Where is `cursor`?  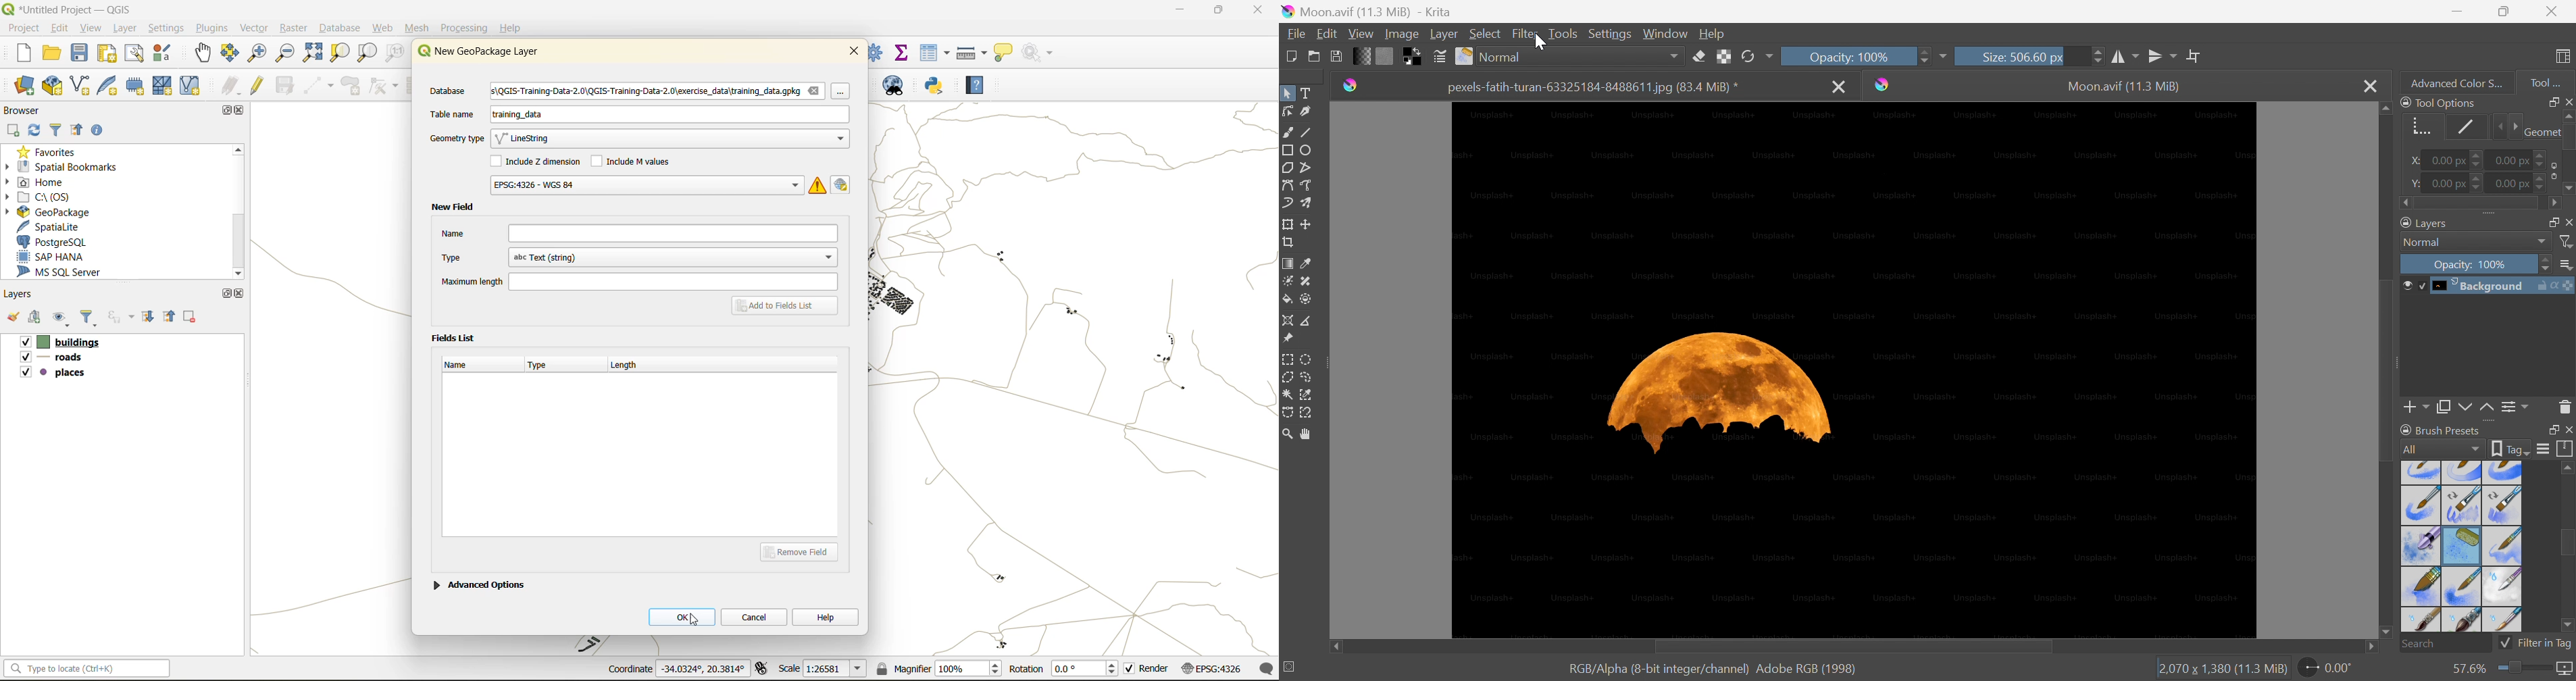
cursor is located at coordinates (1542, 43).